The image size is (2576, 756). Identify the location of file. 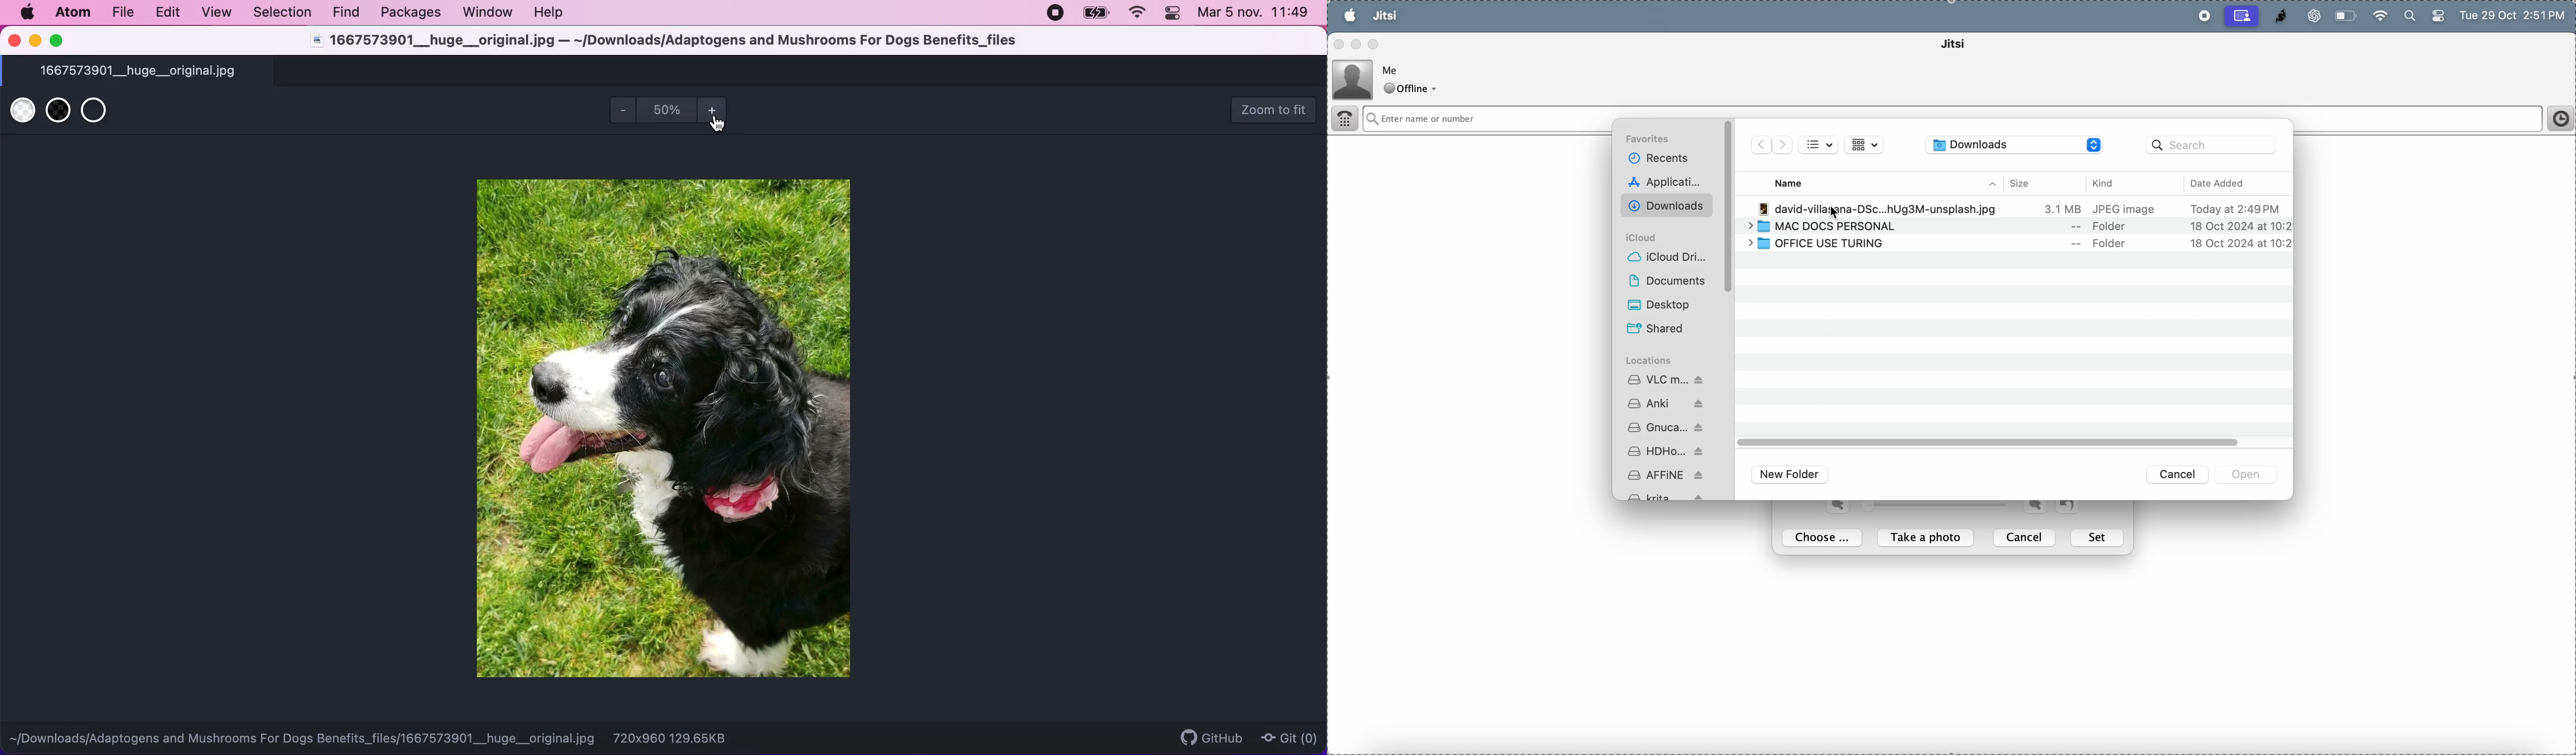
(123, 12).